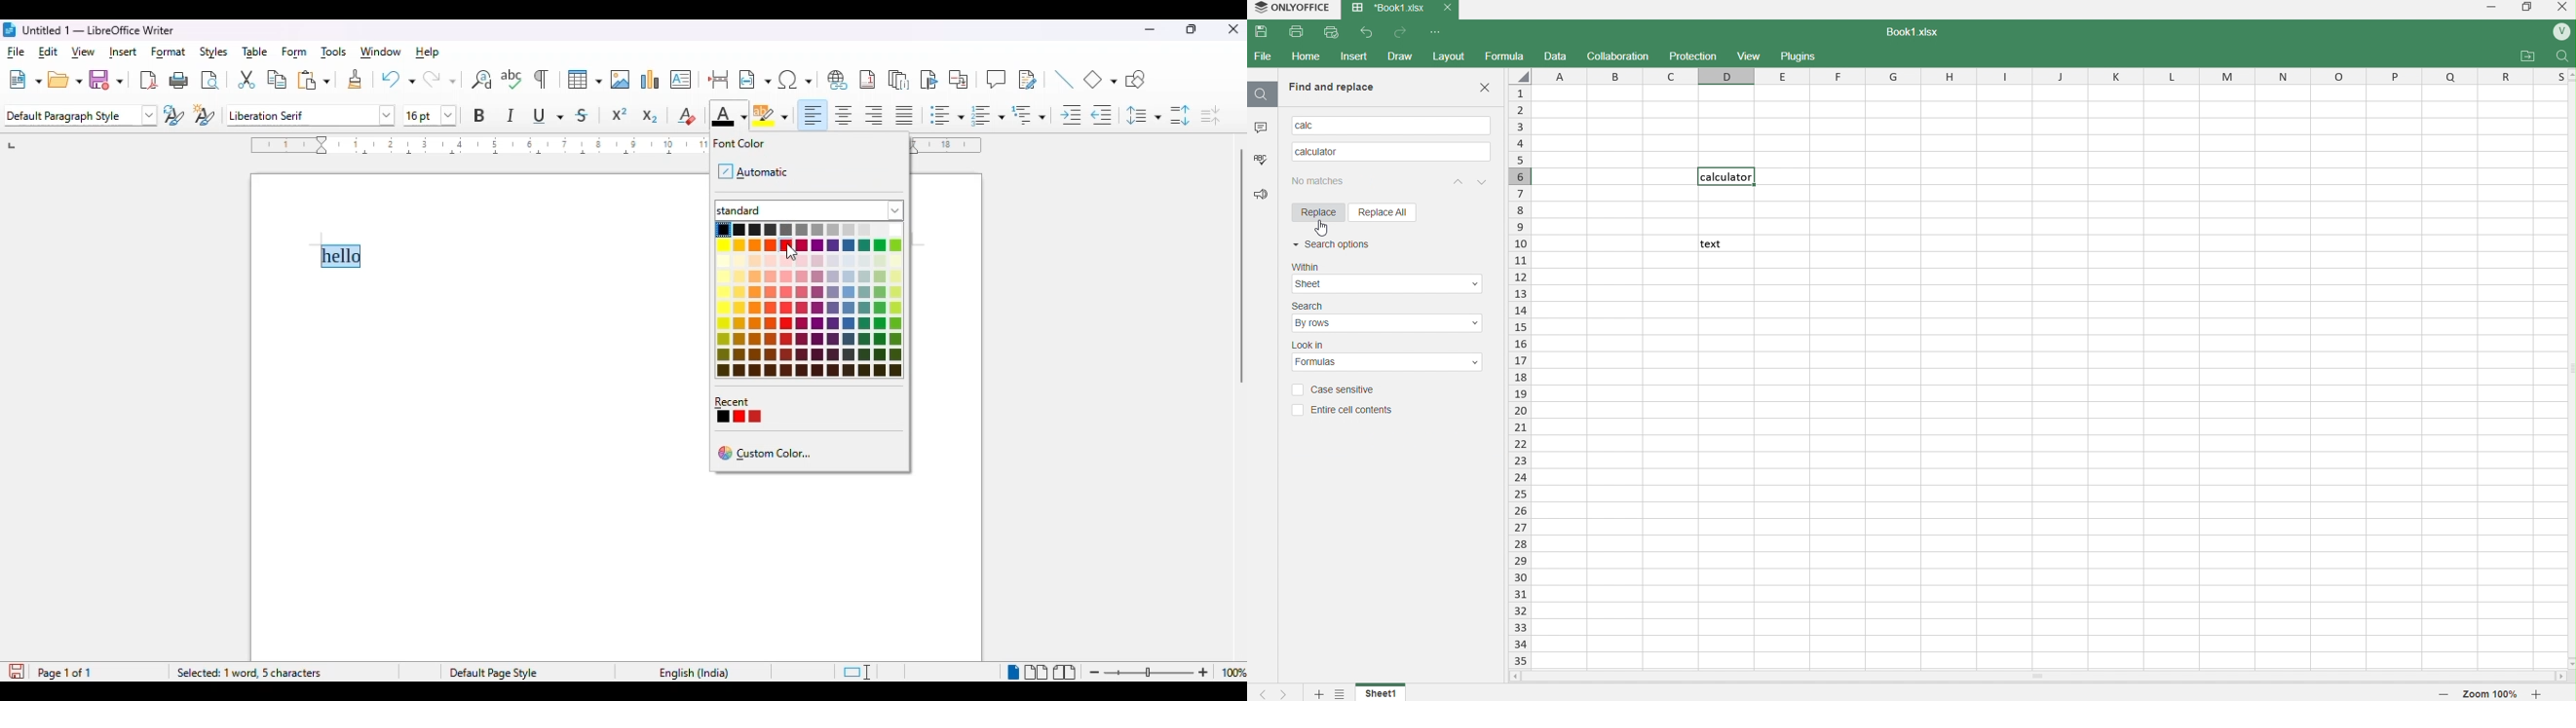 Image resolution: width=2576 pixels, height=728 pixels. Describe the element at coordinates (49, 52) in the screenshot. I see `edit` at that location.